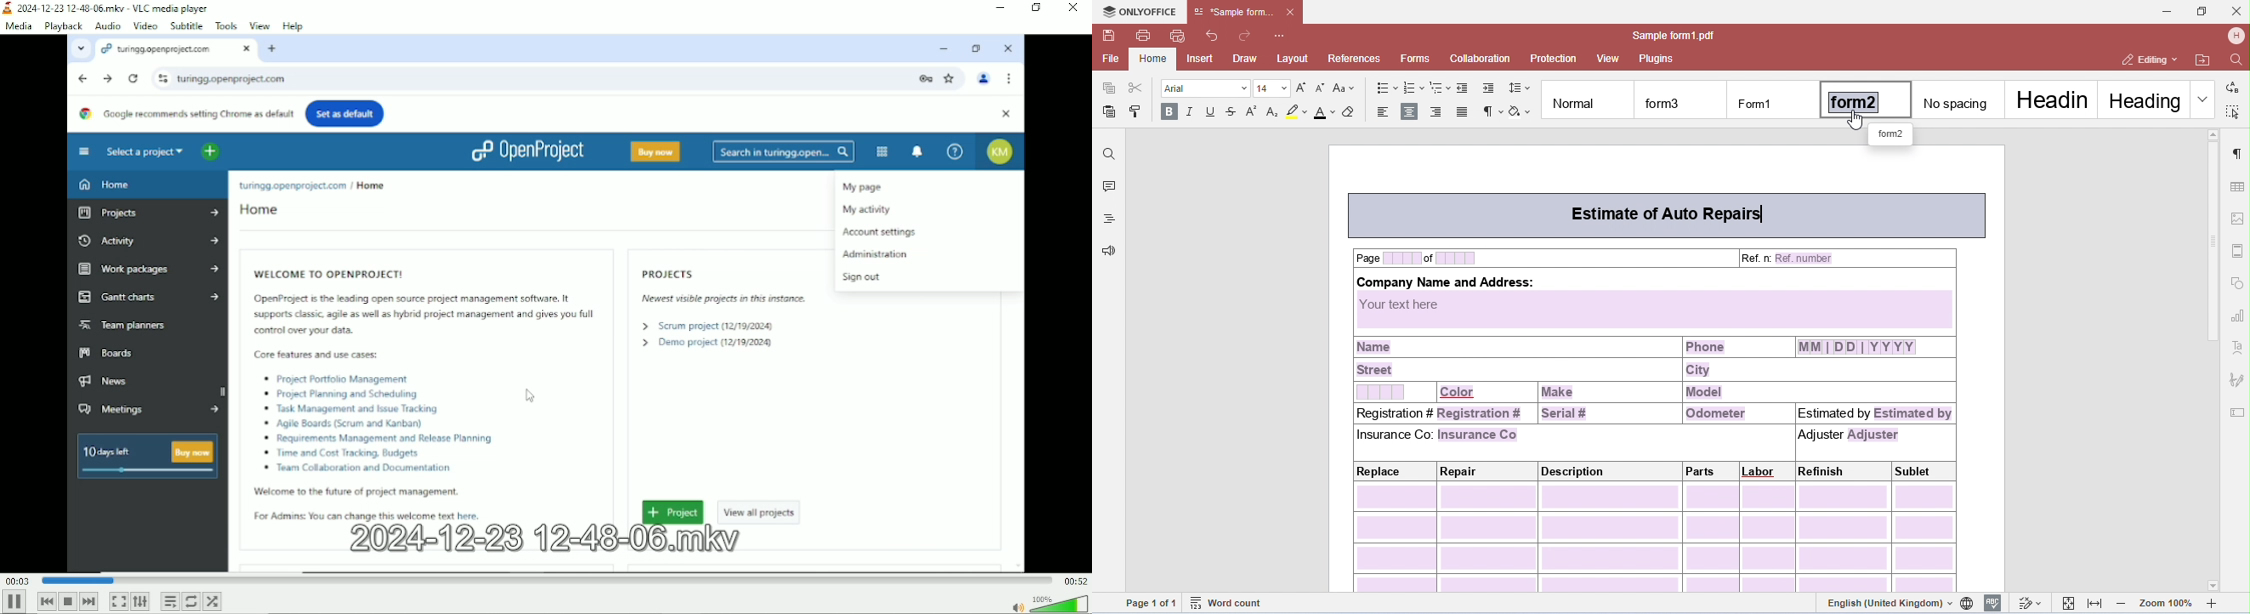 This screenshot has width=2268, height=616. I want to click on Cursor, so click(530, 397).